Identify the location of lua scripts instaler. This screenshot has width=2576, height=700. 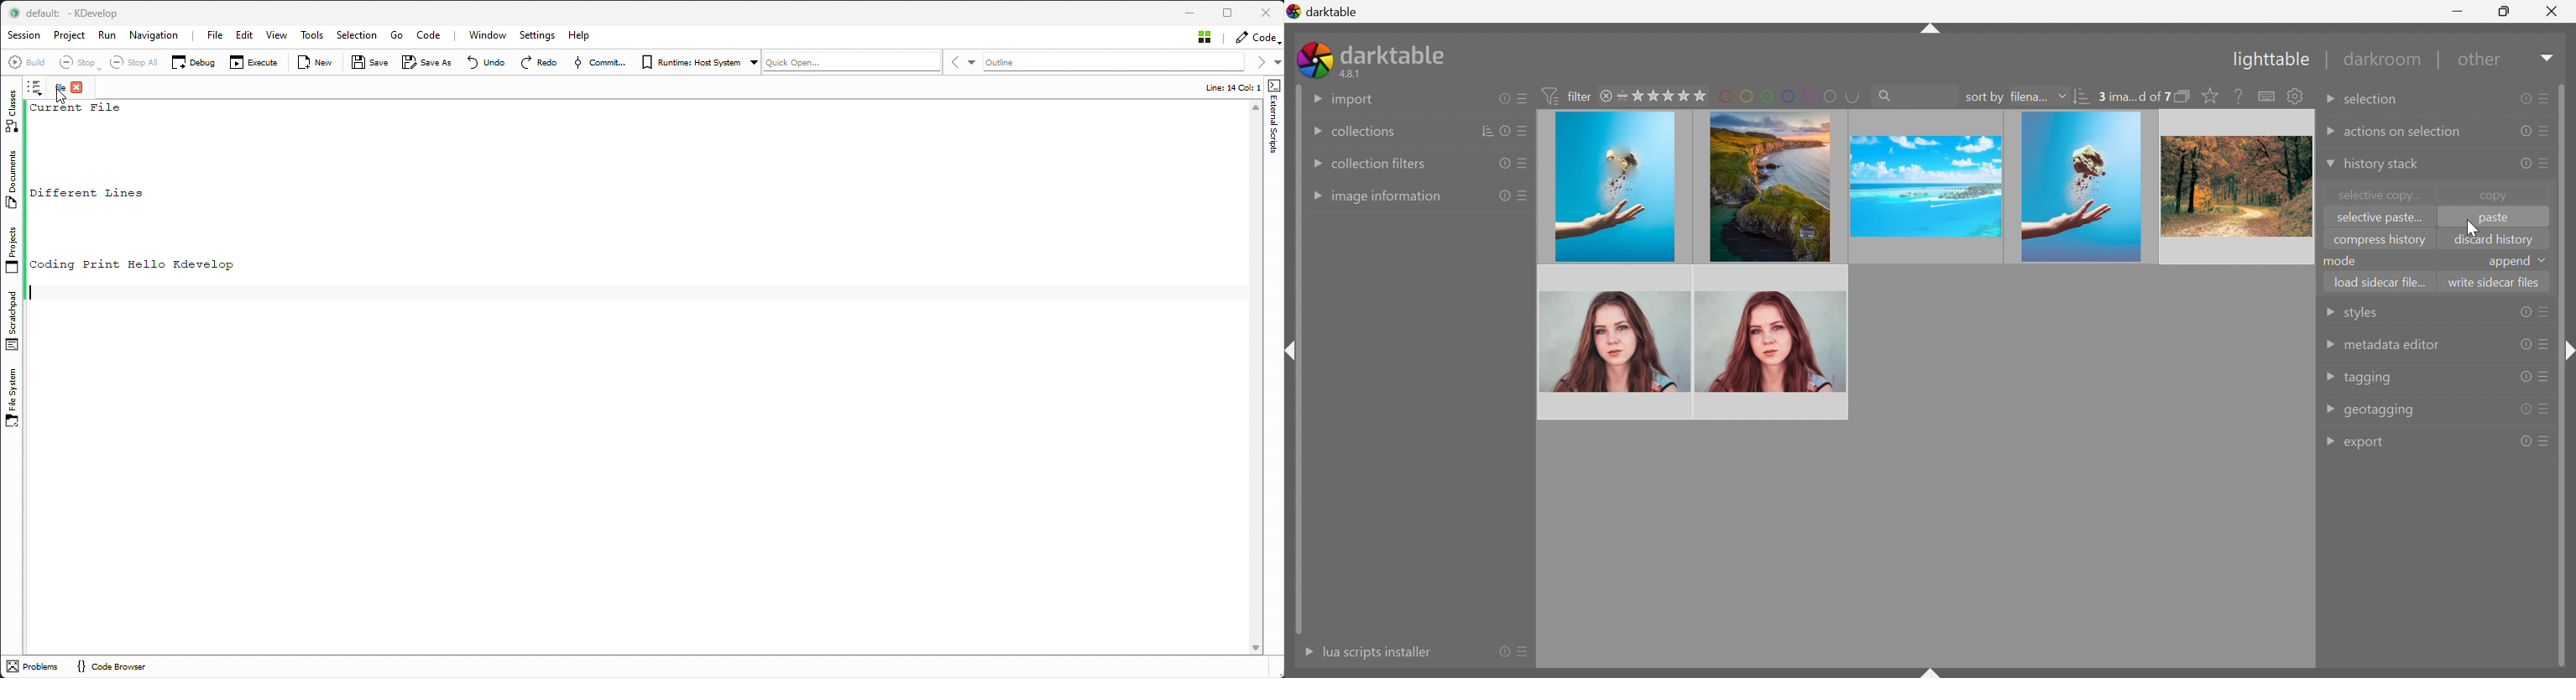
(1376, 652).